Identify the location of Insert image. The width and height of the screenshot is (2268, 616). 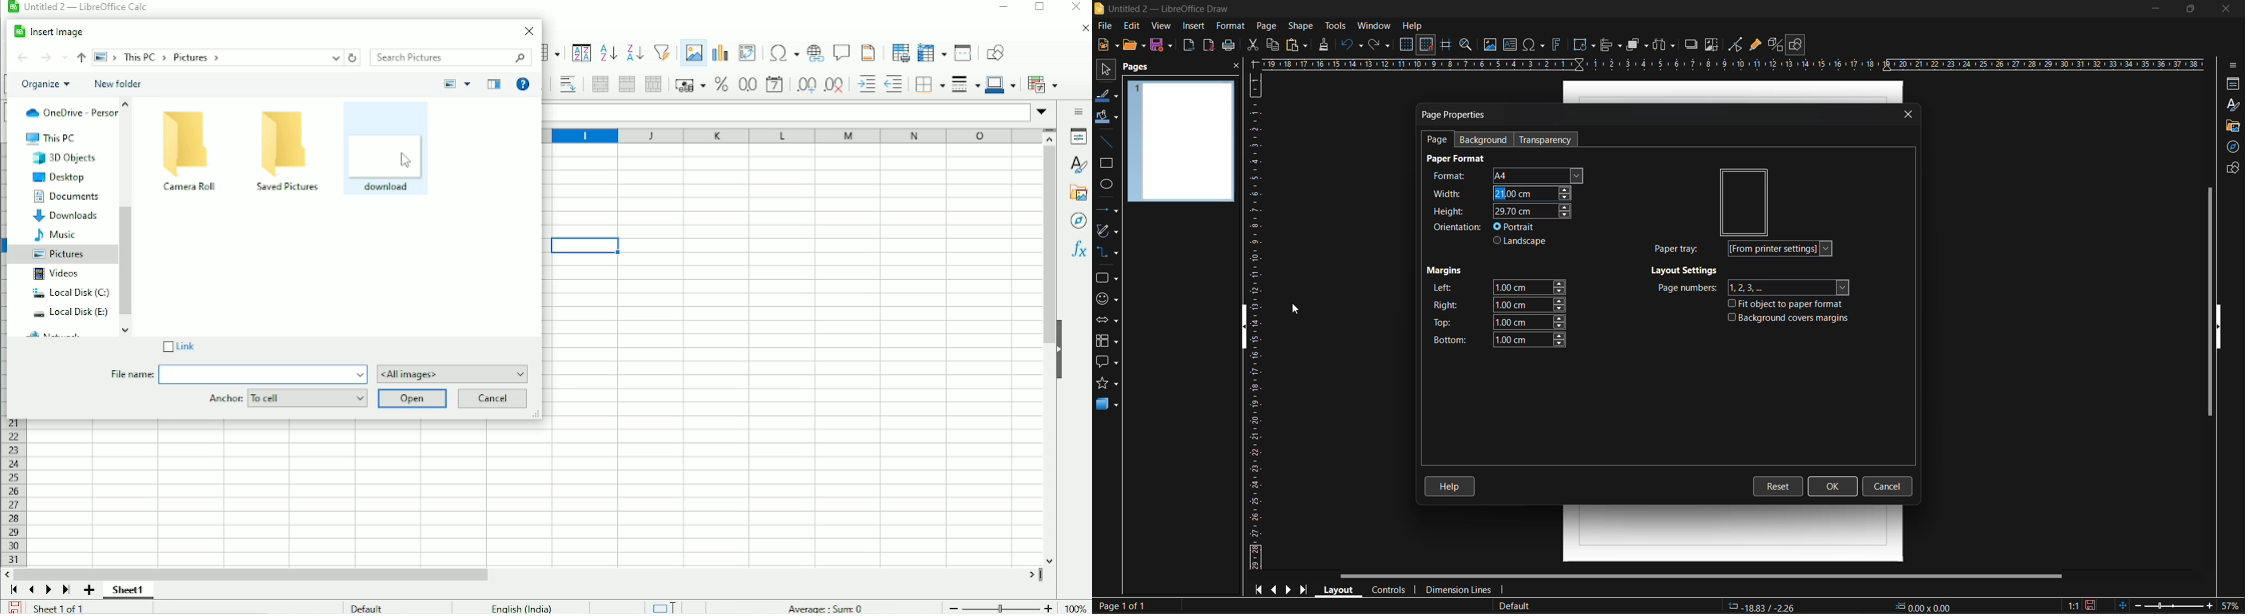
(691, 56).